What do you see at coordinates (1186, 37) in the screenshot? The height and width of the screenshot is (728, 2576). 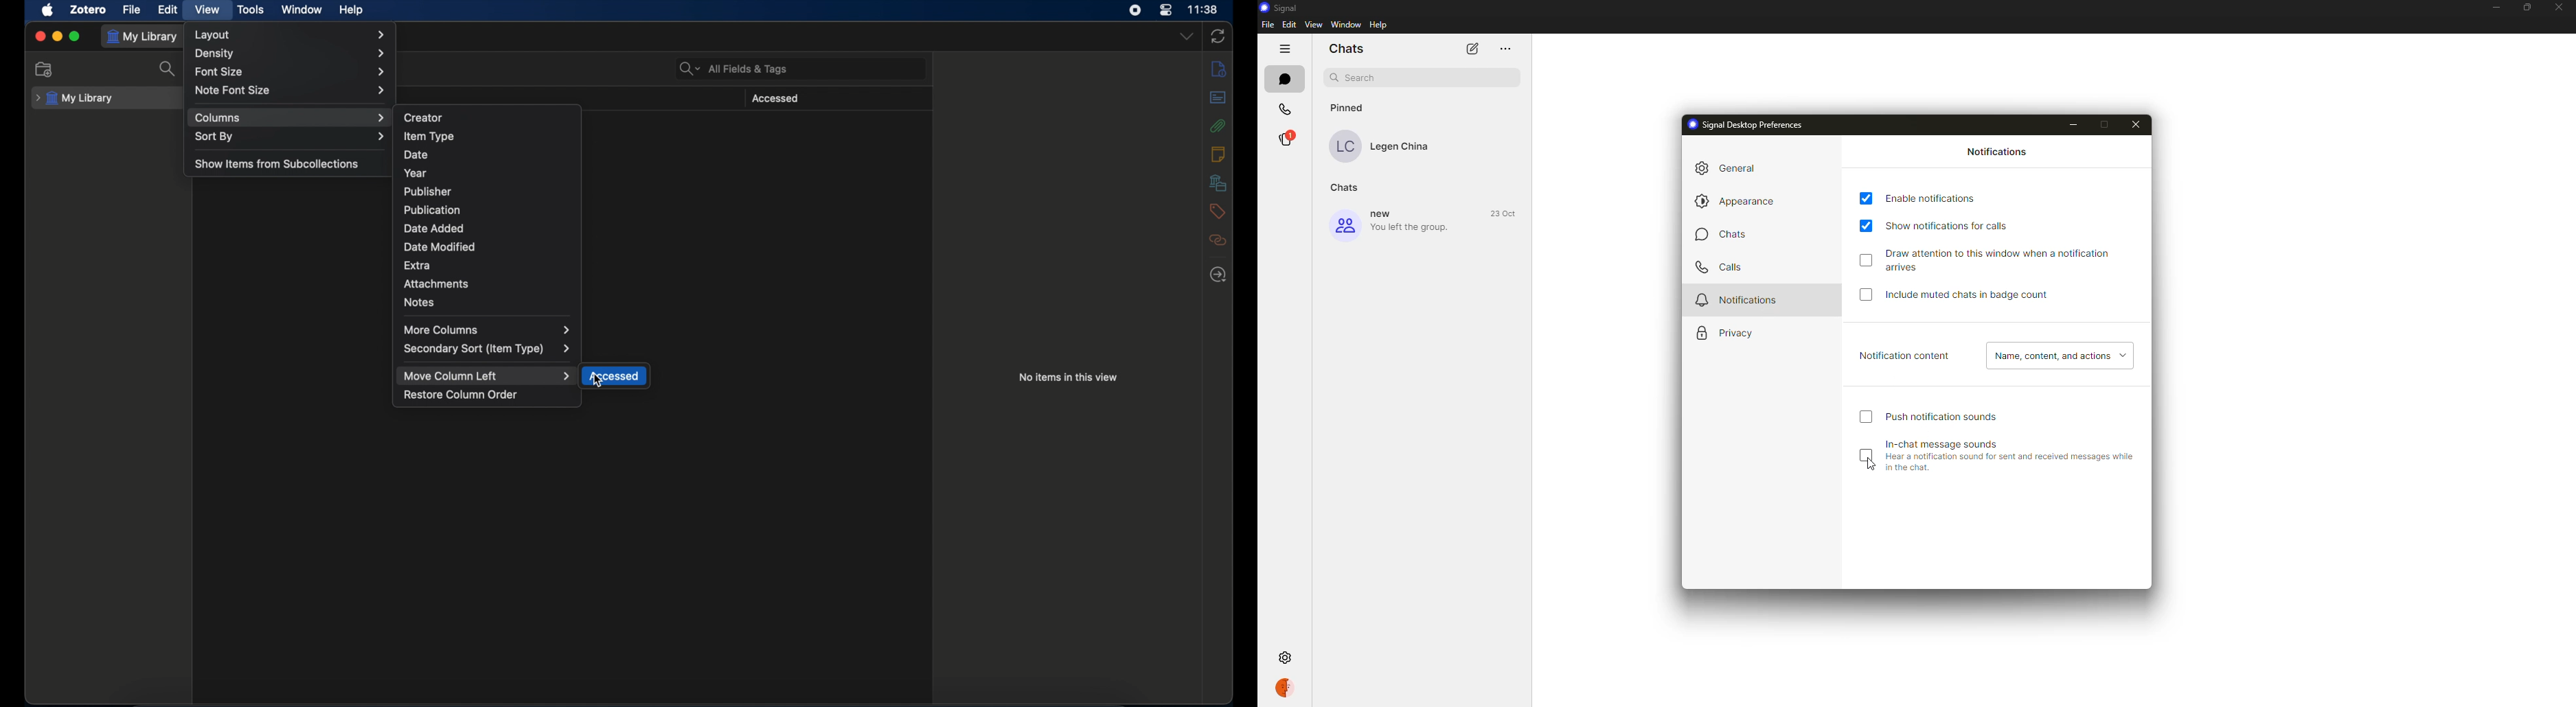 I see `dropdown` at bounding box center [1186, 37].